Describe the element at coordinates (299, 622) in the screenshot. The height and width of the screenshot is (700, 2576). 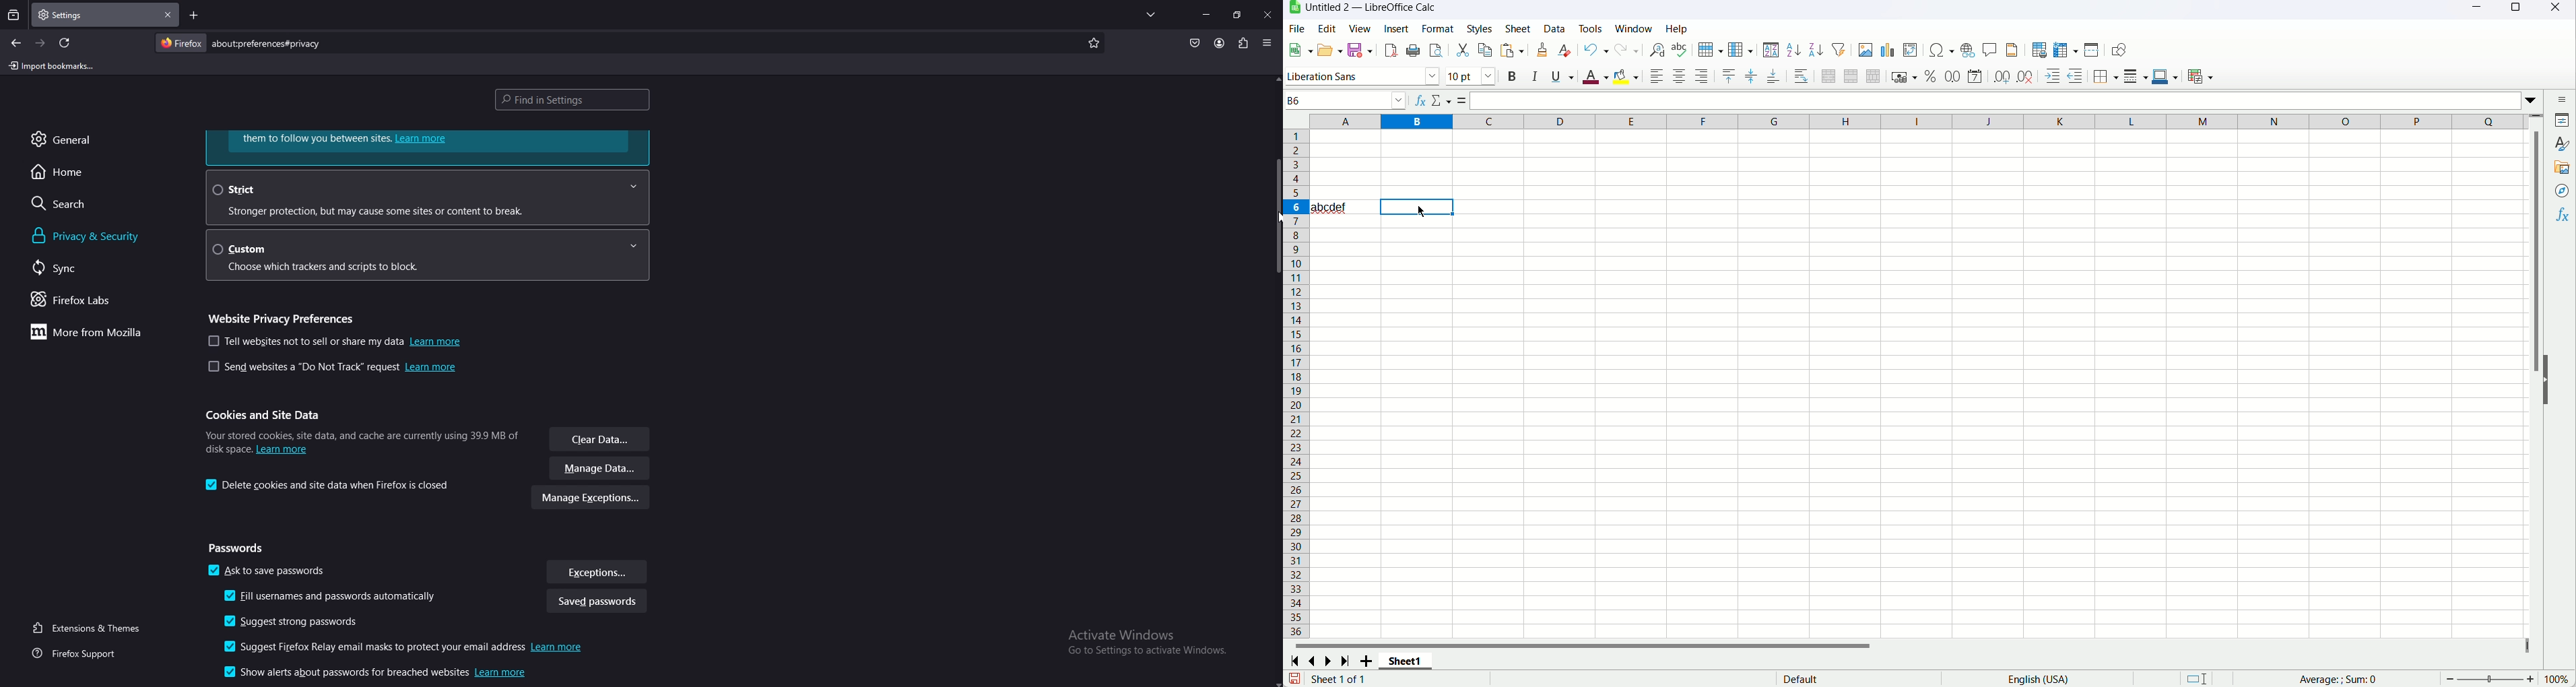
I see `suggest strong password` at that location.